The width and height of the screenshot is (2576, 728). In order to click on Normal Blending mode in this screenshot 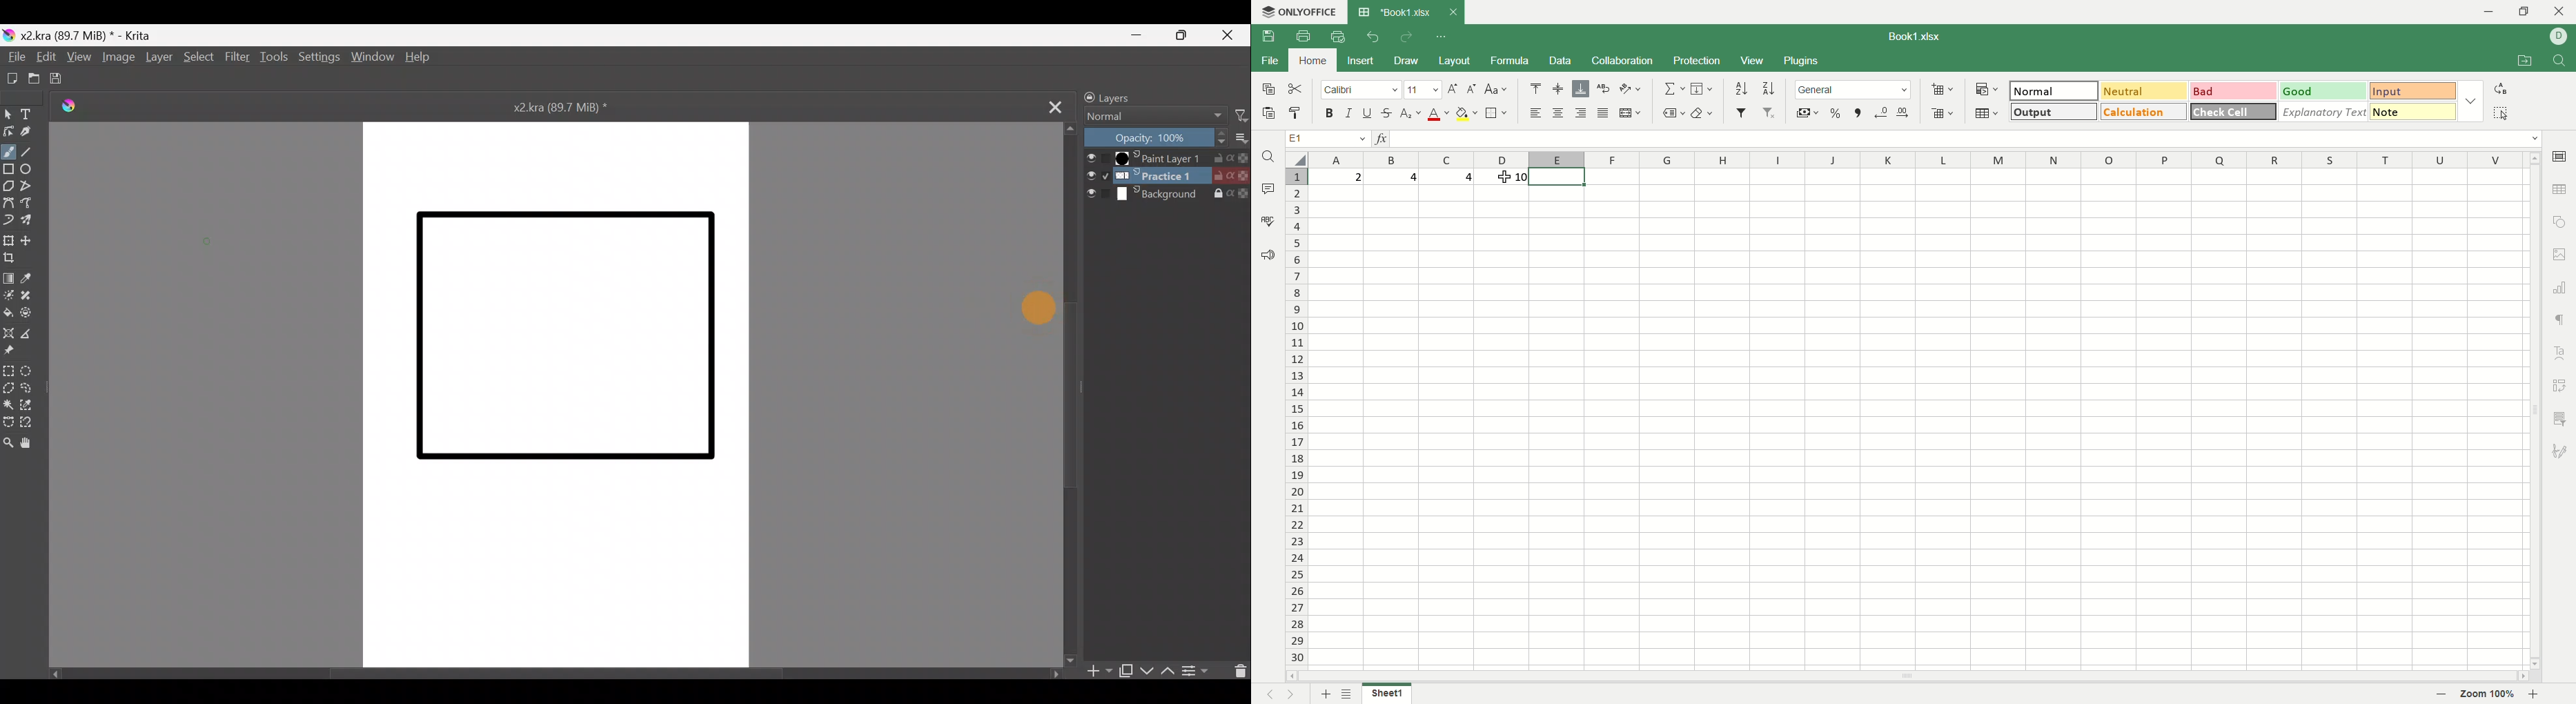, I will do `click(1153, 115)`.